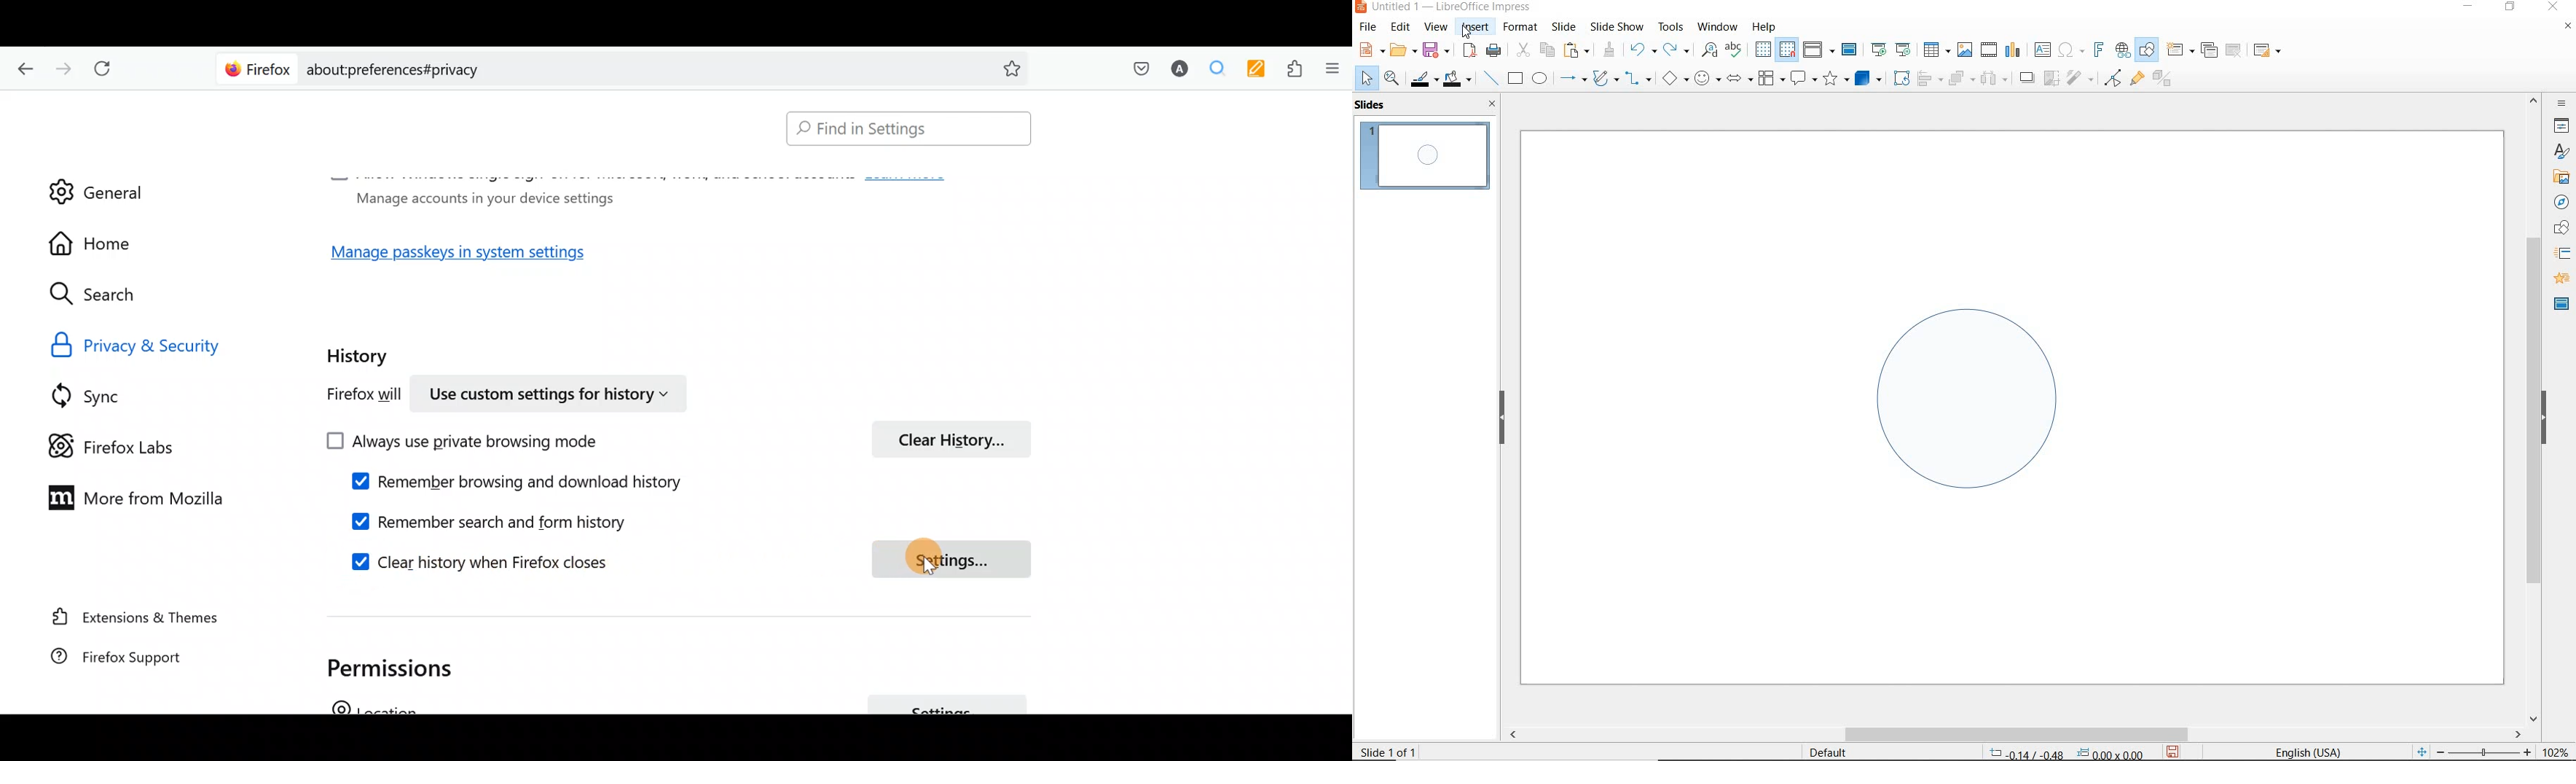 This screenshot has height=784, width=2576. What do you see at coordinates (129, 496) in the screenshot?
I see `More from Mozilla` at bounding box center [129, 496].